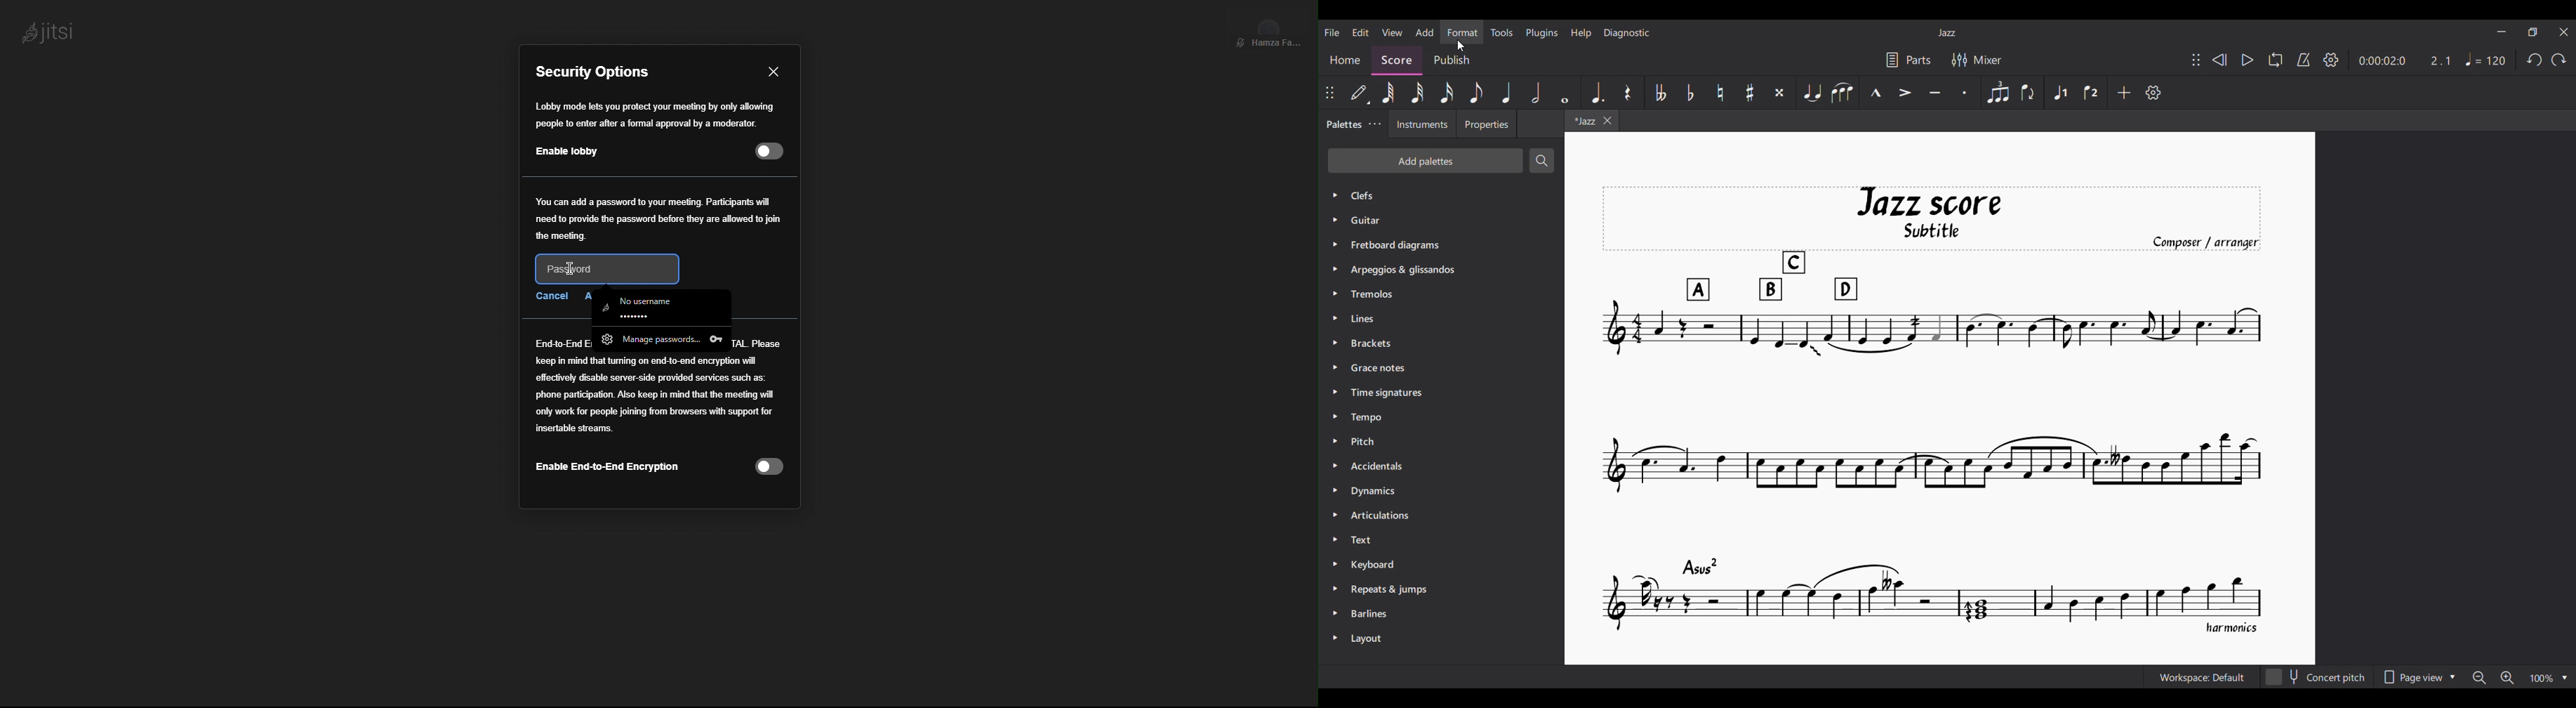  What do you see at coordinates (1486, 124) in the screenshot?
I see `Properties` at bounding box center [1486, 124].